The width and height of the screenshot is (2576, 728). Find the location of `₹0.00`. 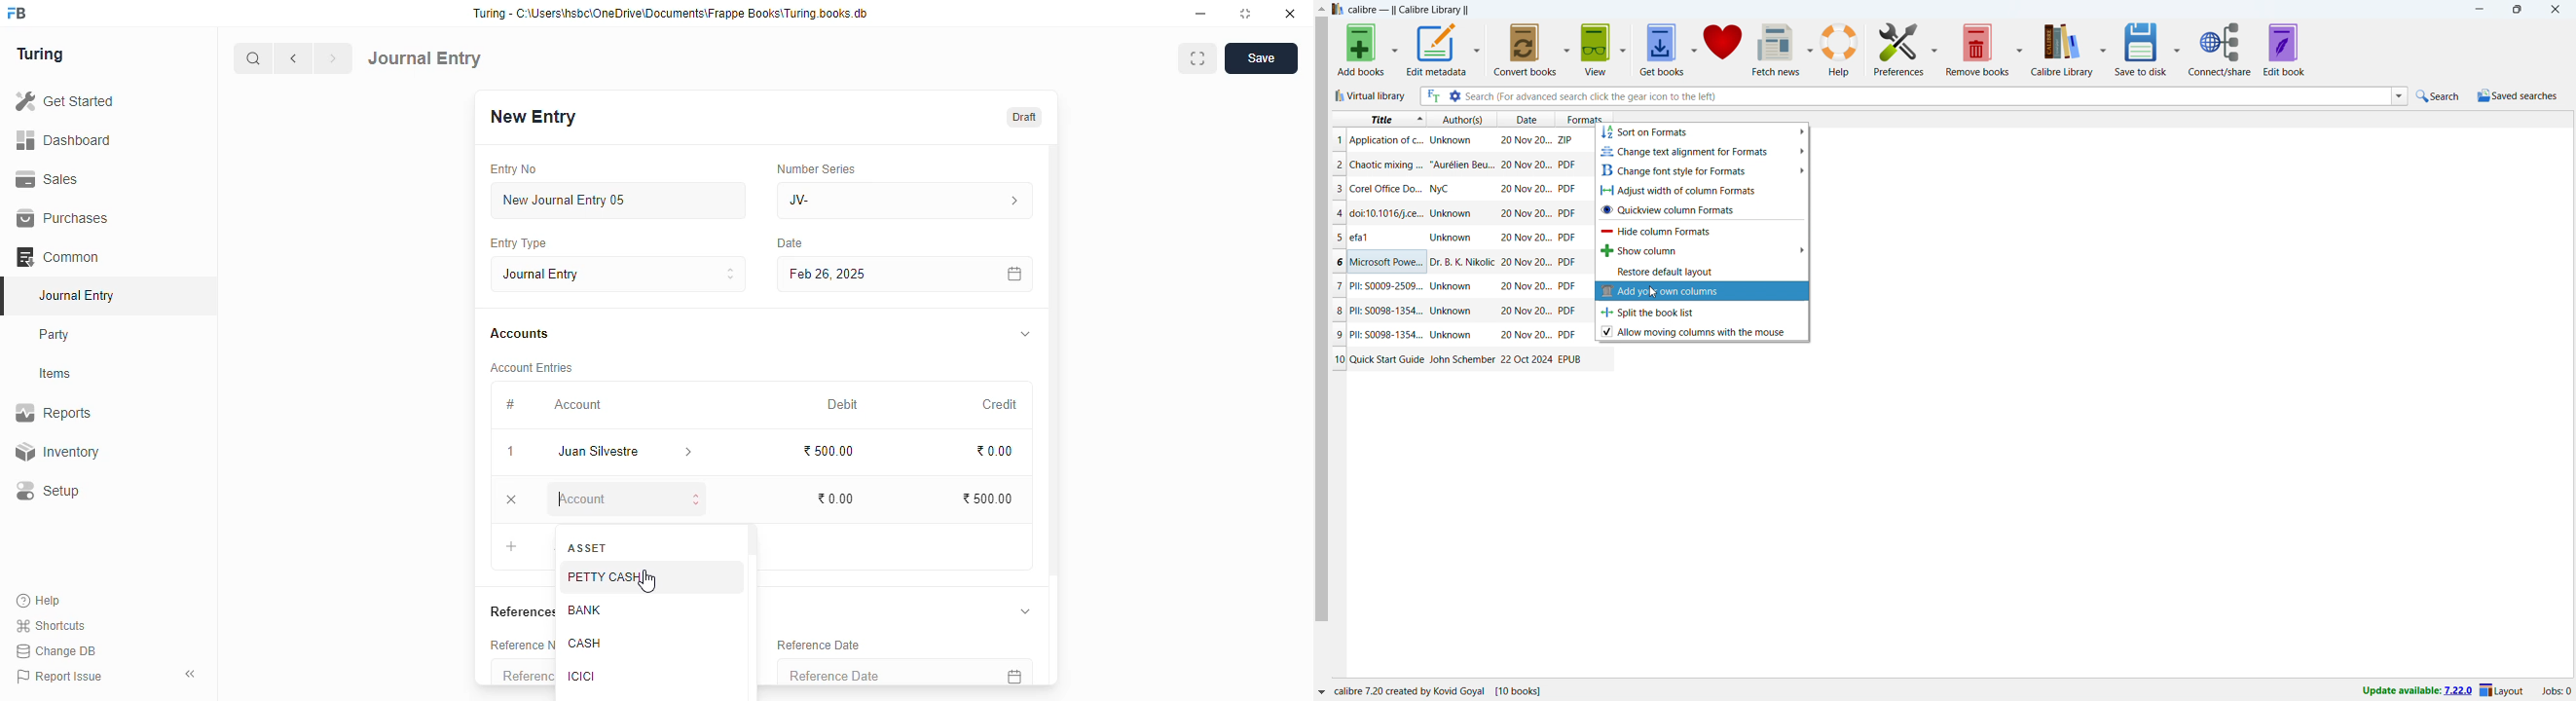

₹0.00 is located at coordinates (834, 498).